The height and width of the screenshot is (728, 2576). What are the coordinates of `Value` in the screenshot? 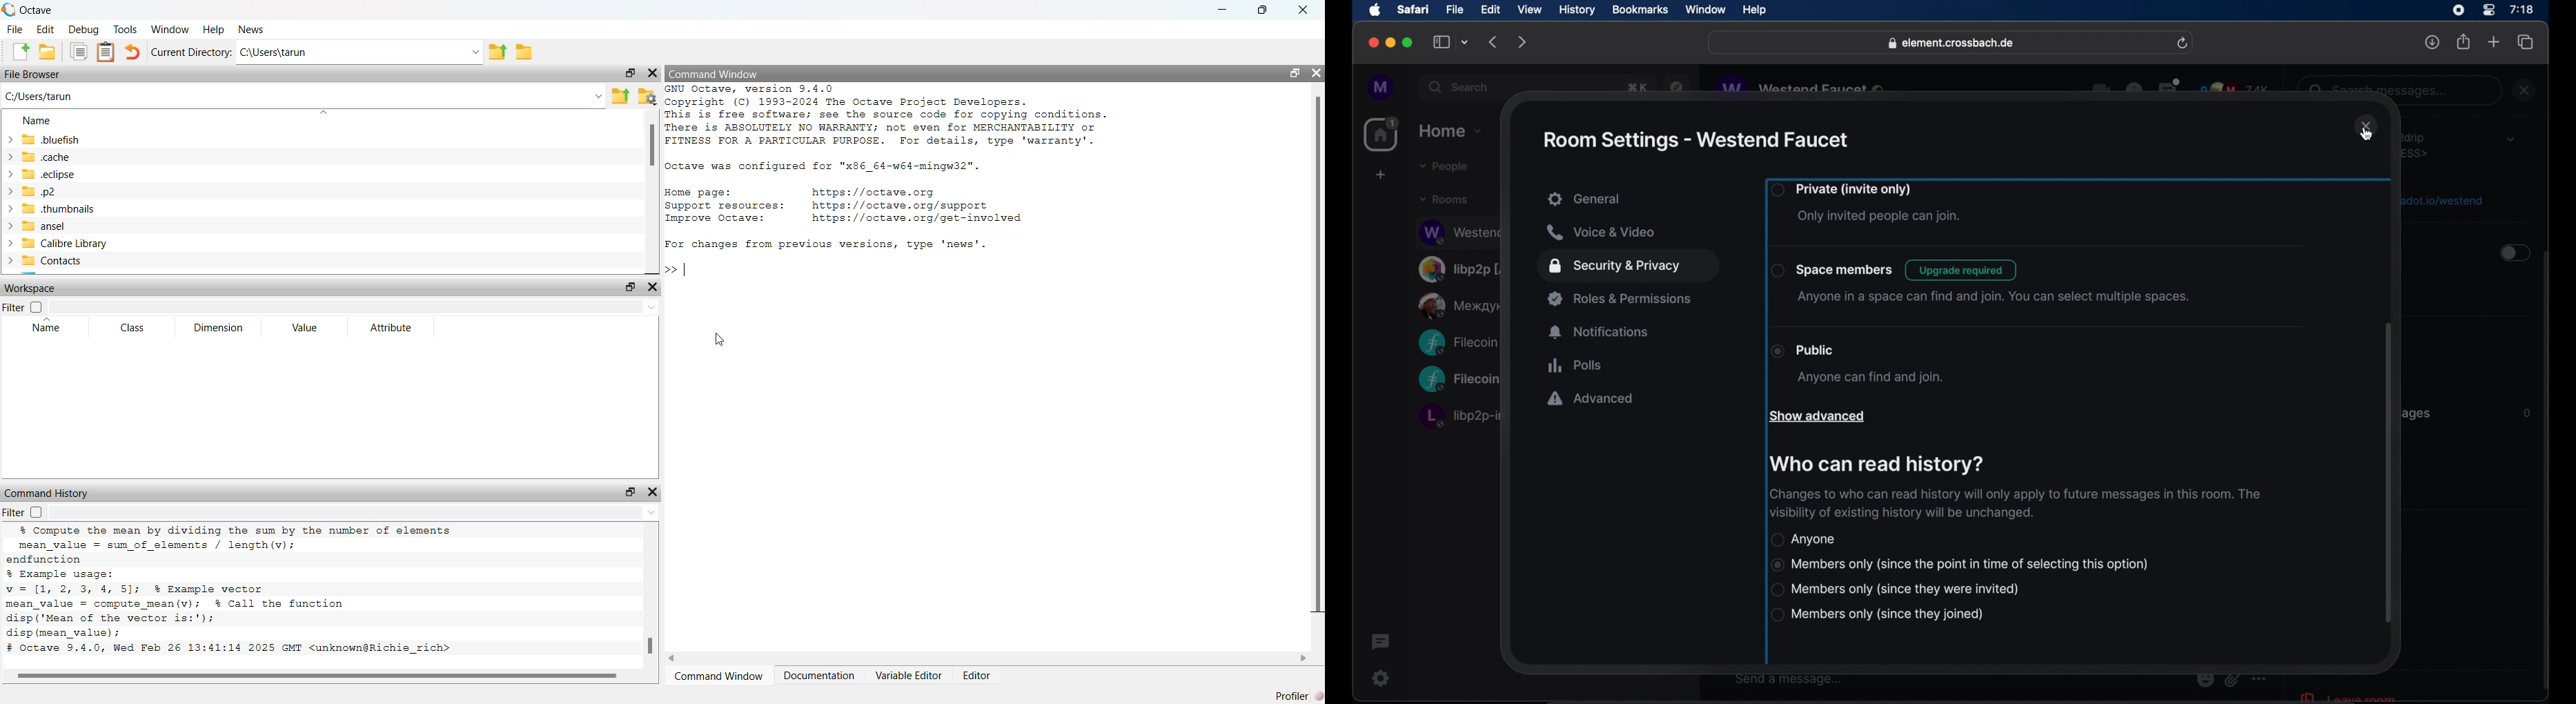 It's located at (305, 327).